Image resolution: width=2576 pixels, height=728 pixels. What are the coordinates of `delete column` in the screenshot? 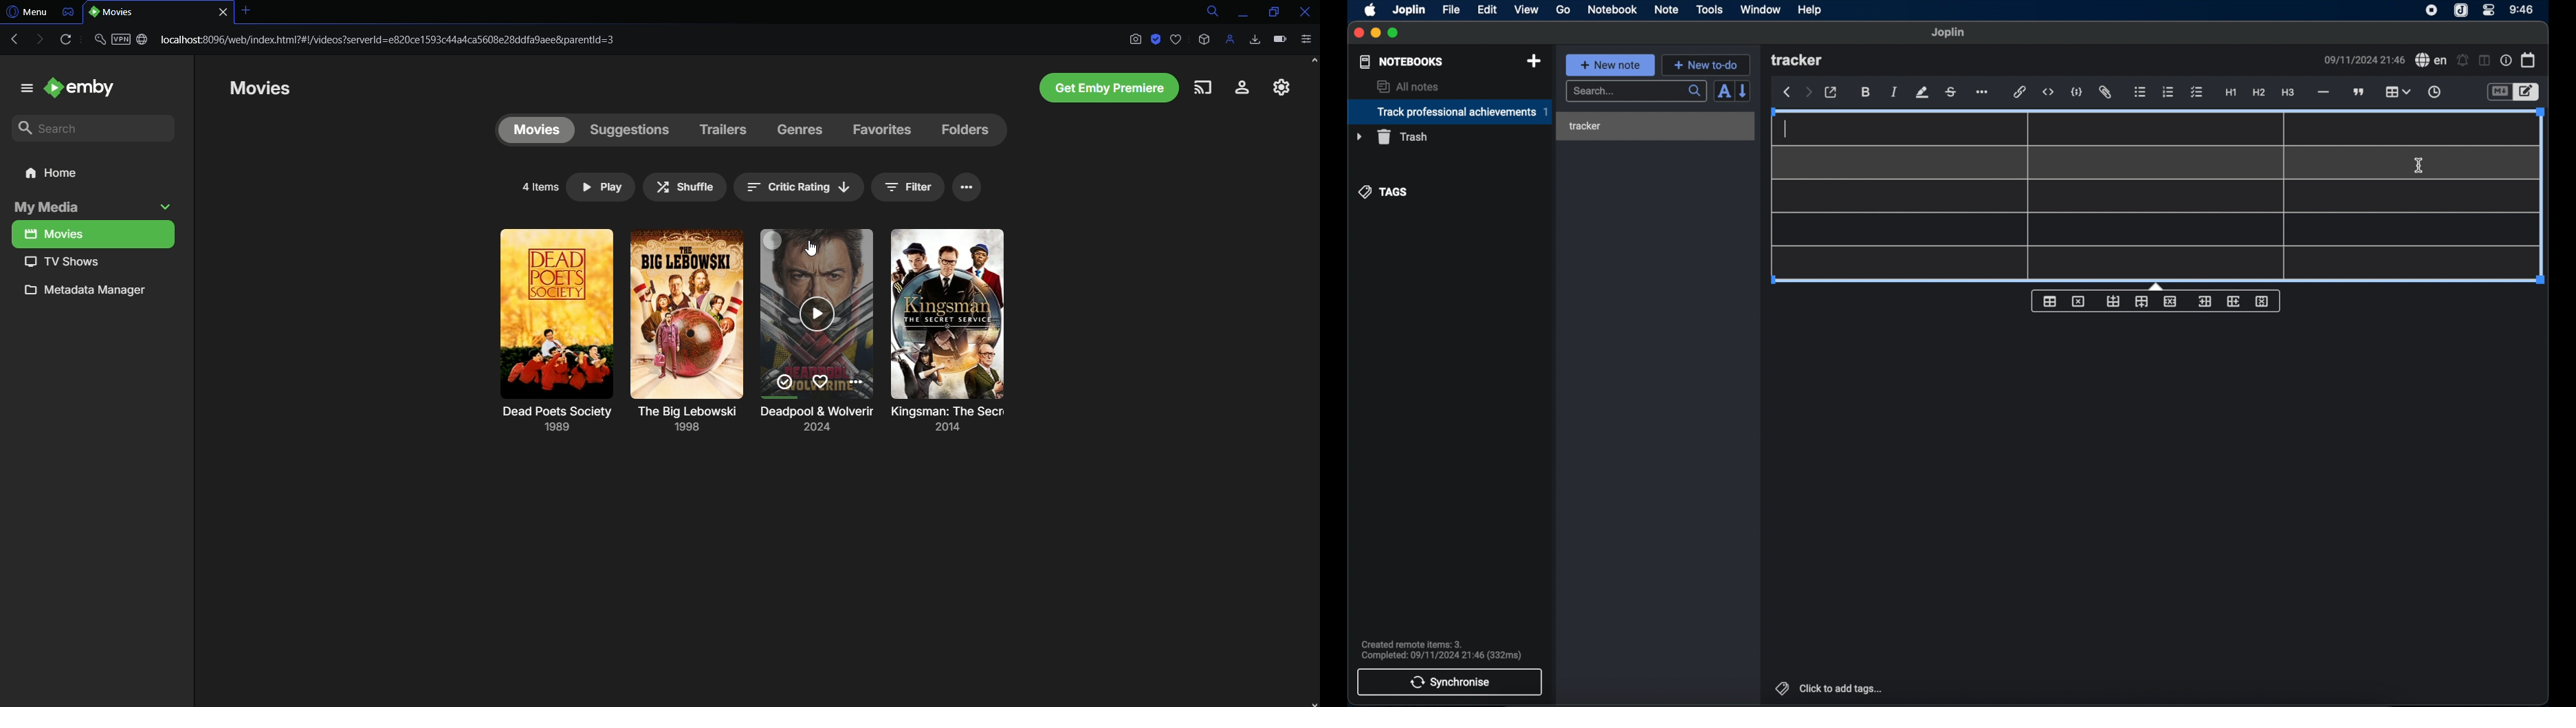 It's located at (2263, 302).